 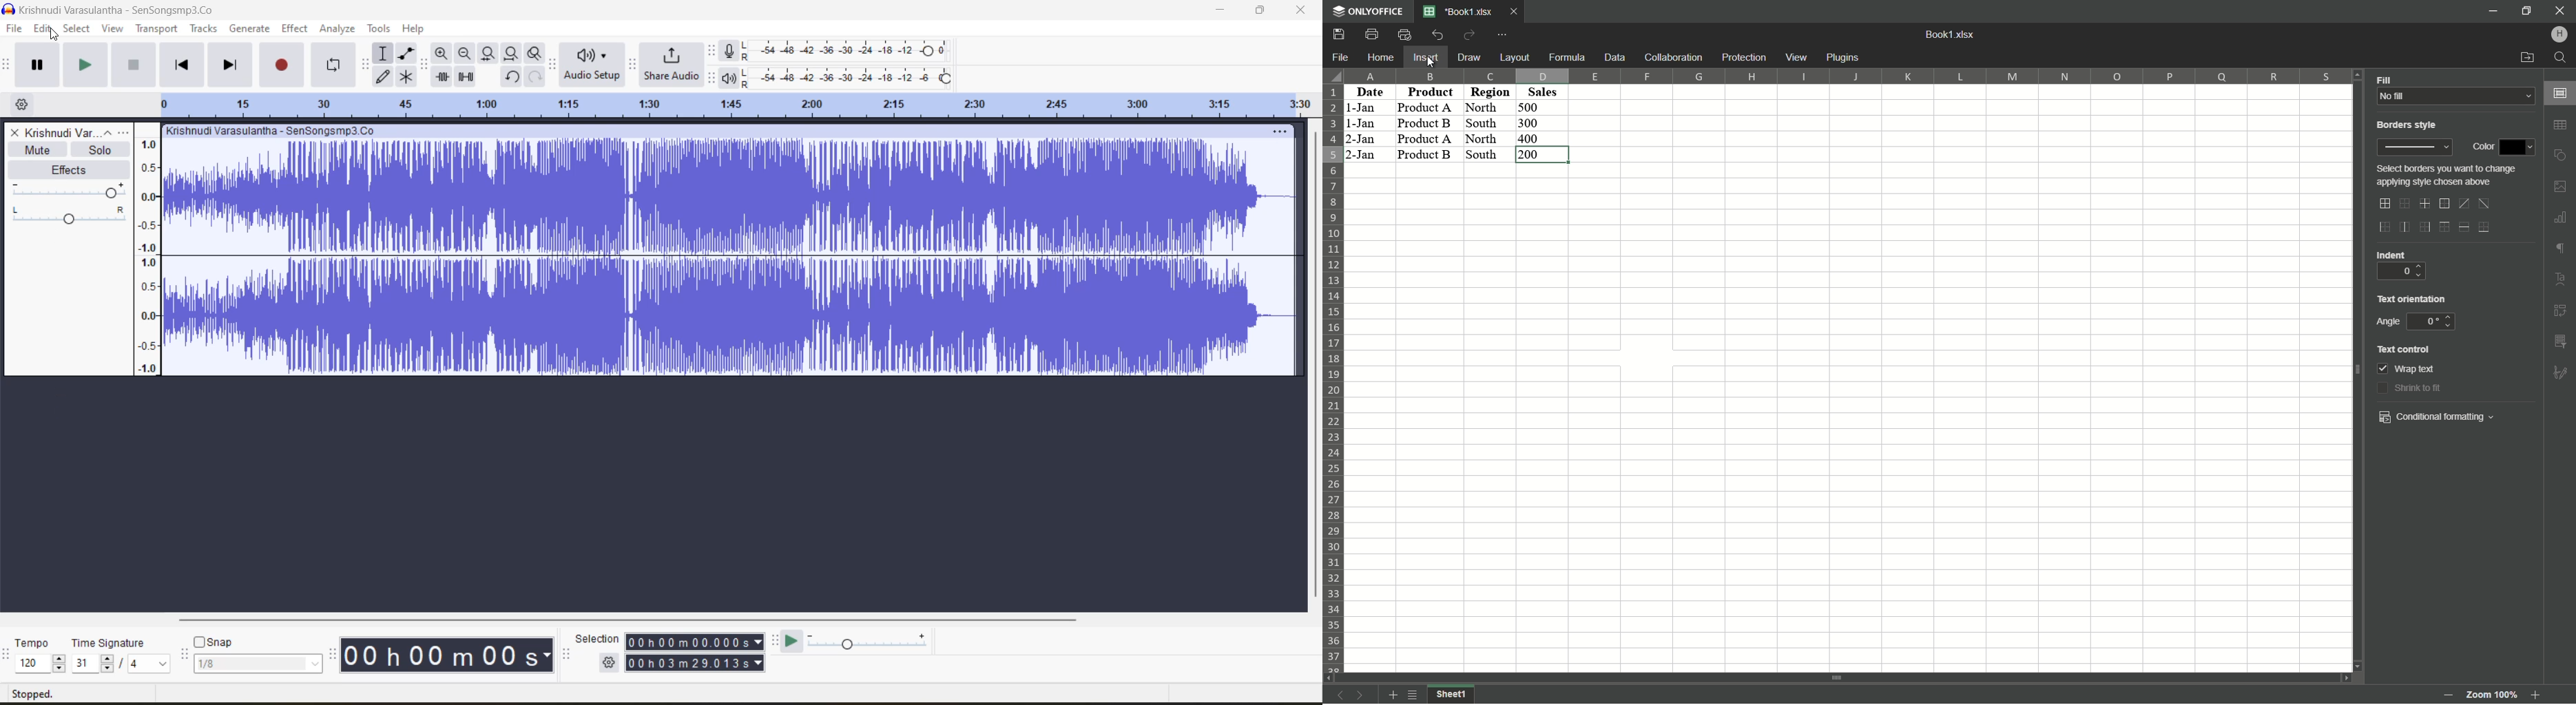 What do you see at coordinates (468, 77) in the screenshot?
I see `silence audio selection` at bounding box center [468, 77].